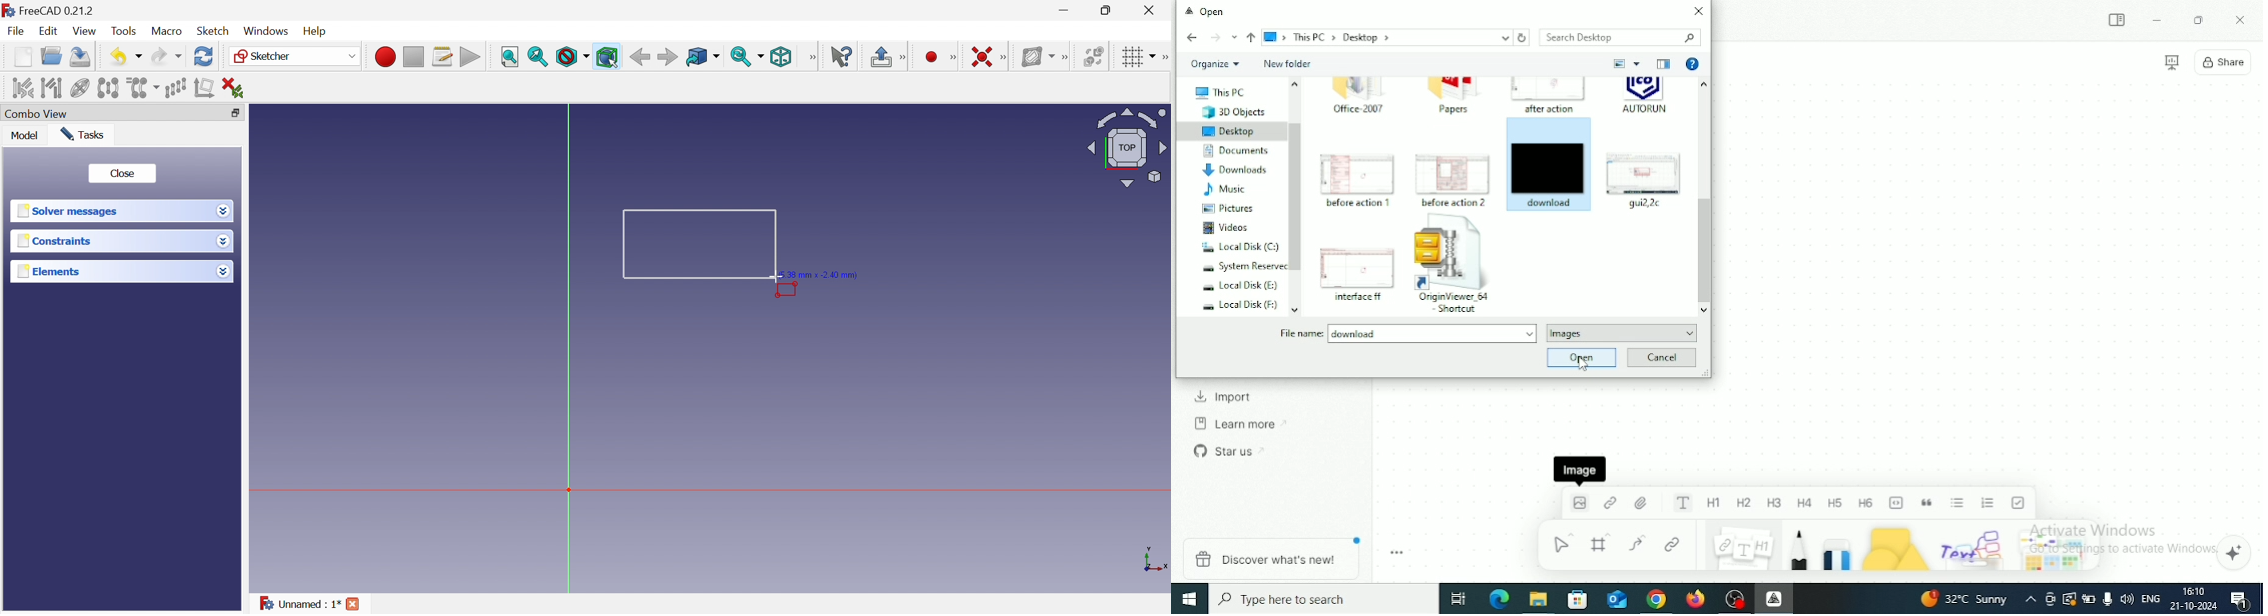  What do you see at coordinates (1581, 357) in the screenshot?
I see `Open` at bounding box center [1581, 357].